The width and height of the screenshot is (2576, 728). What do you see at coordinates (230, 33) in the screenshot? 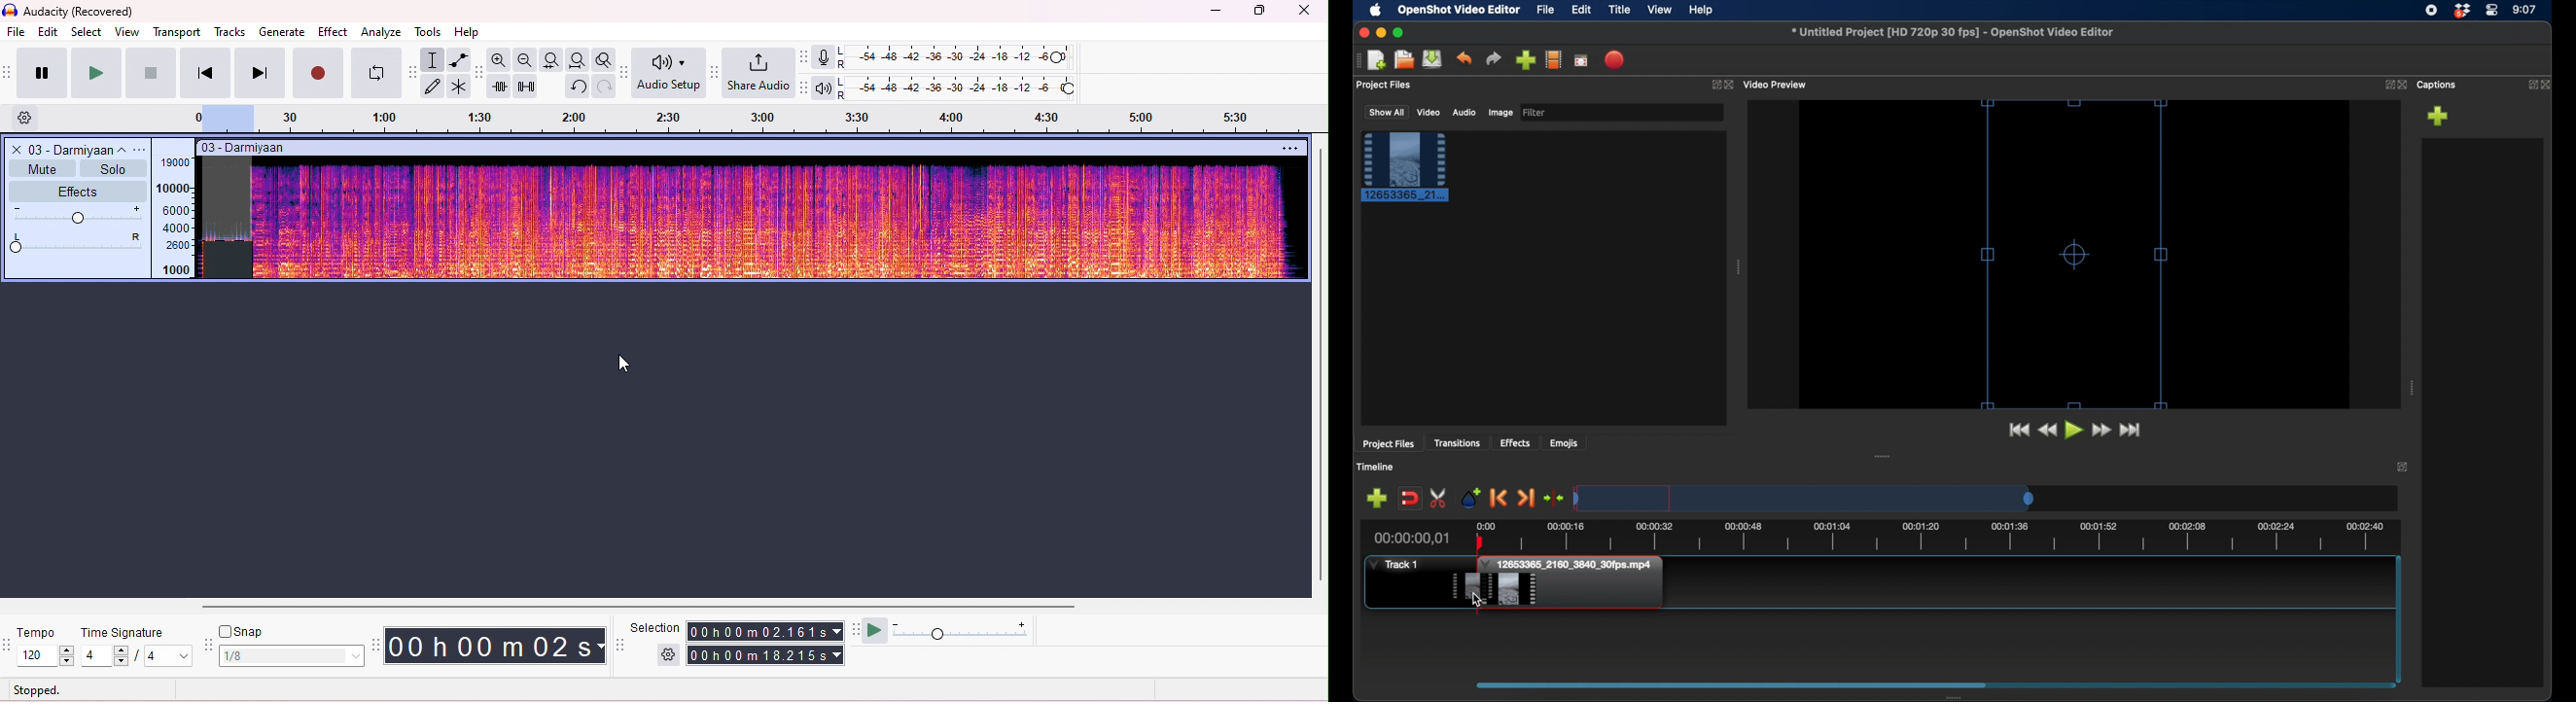
I see `tracks` at bounding box center [230, 33].